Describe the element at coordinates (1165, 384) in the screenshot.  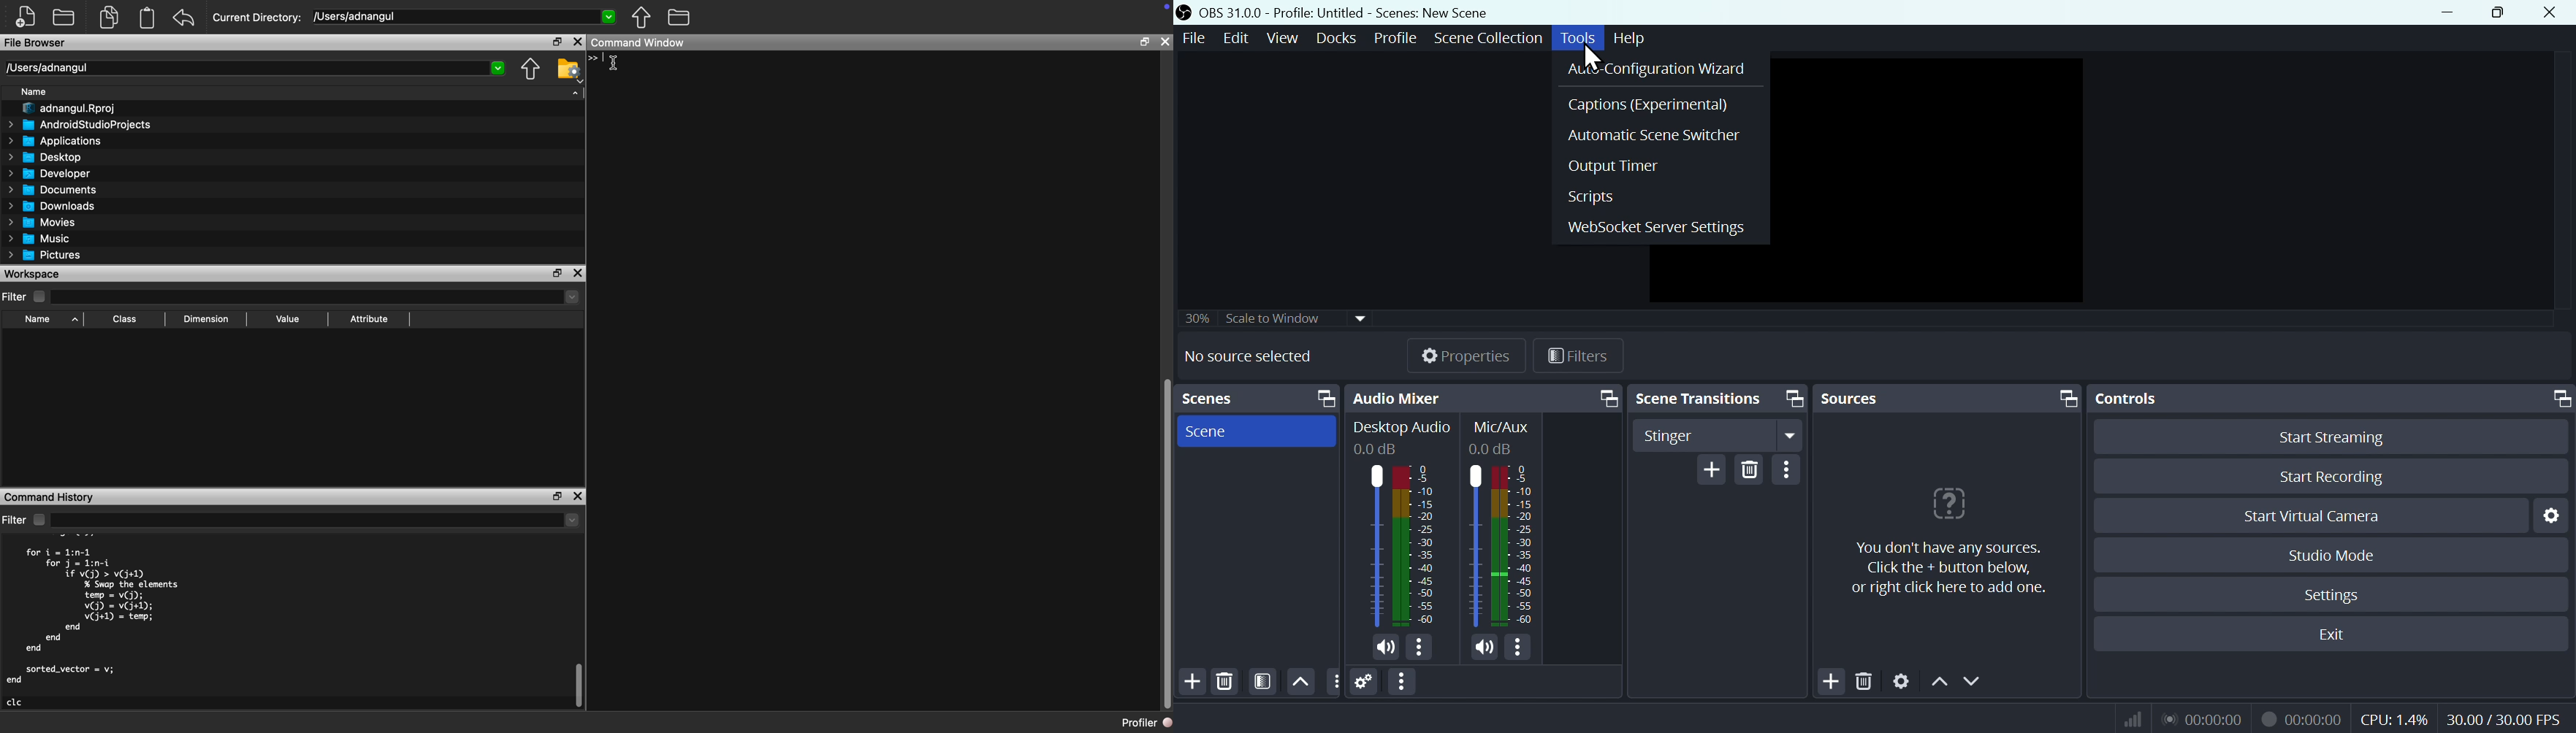
I see `Scroll` at that location.